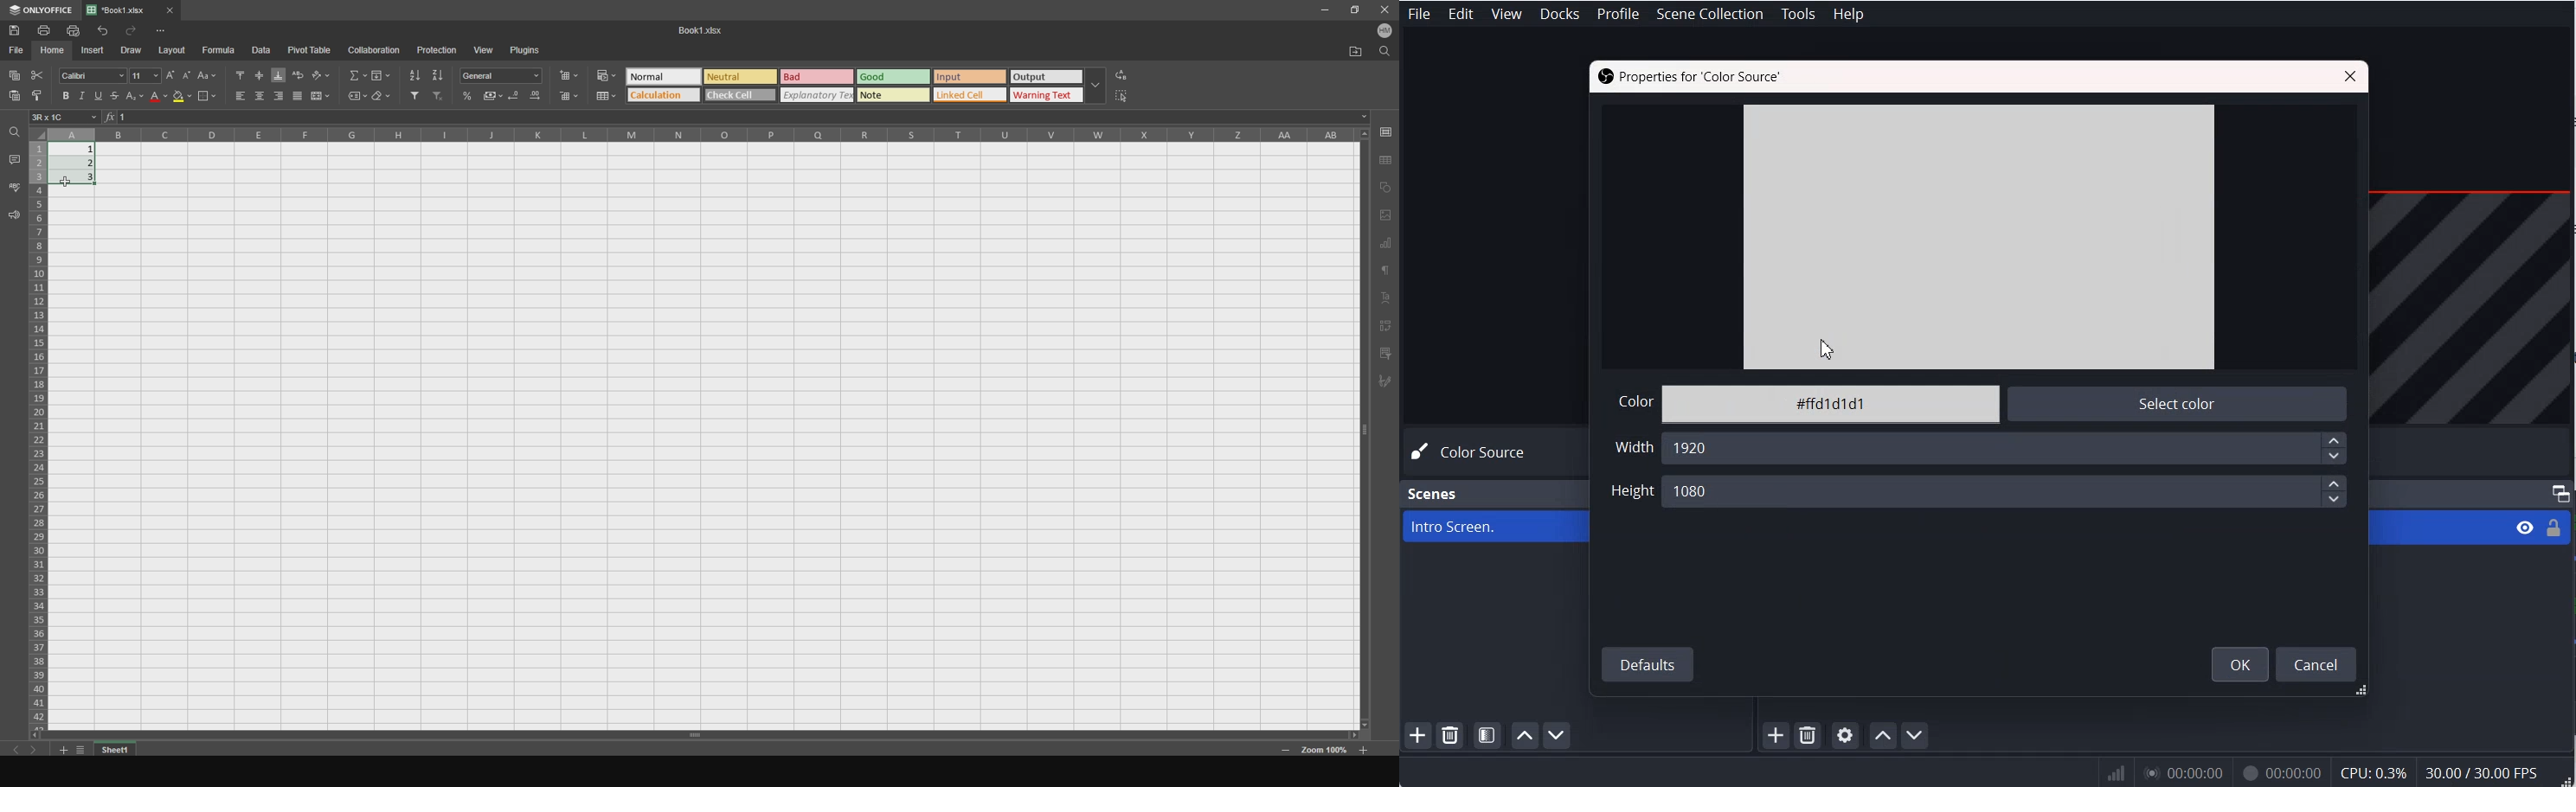 The width and height of the screenshot is (2576, 812). What do you see at coordinates (1474, 452) in the screenshot?
I see `Color Source` at bounding box center [1474, 452].